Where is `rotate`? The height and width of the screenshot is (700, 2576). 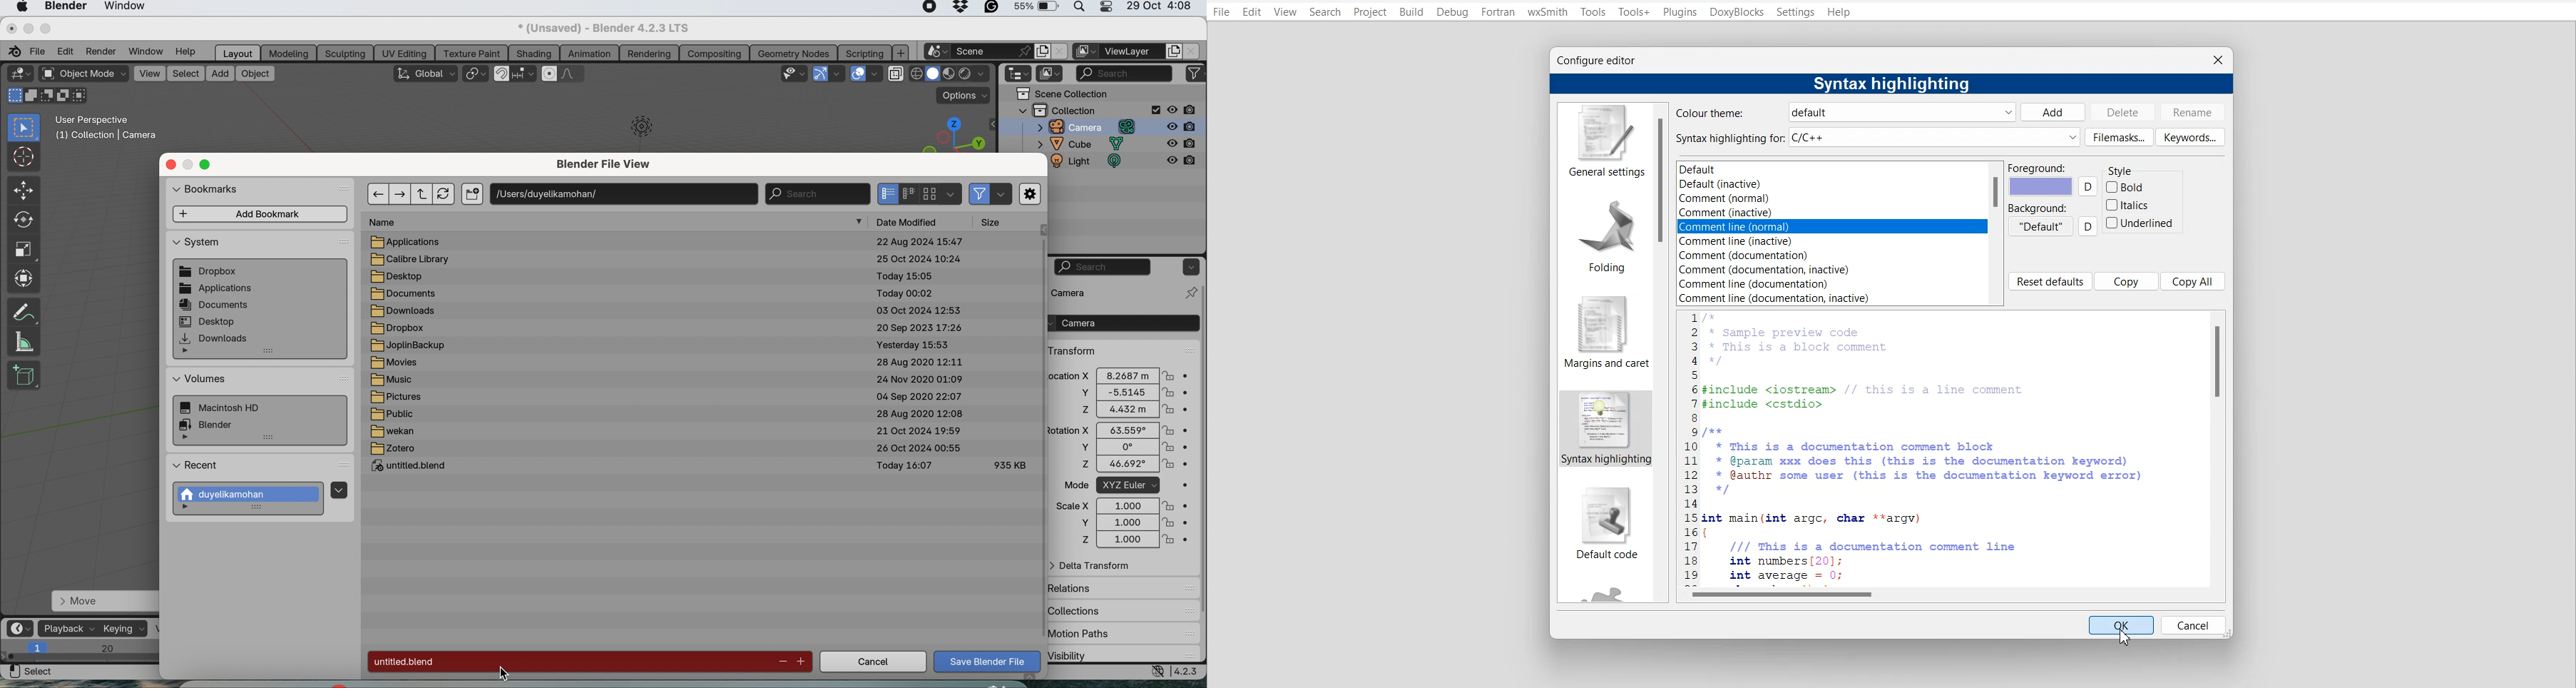 rotate is located at coordinates (22, 220).